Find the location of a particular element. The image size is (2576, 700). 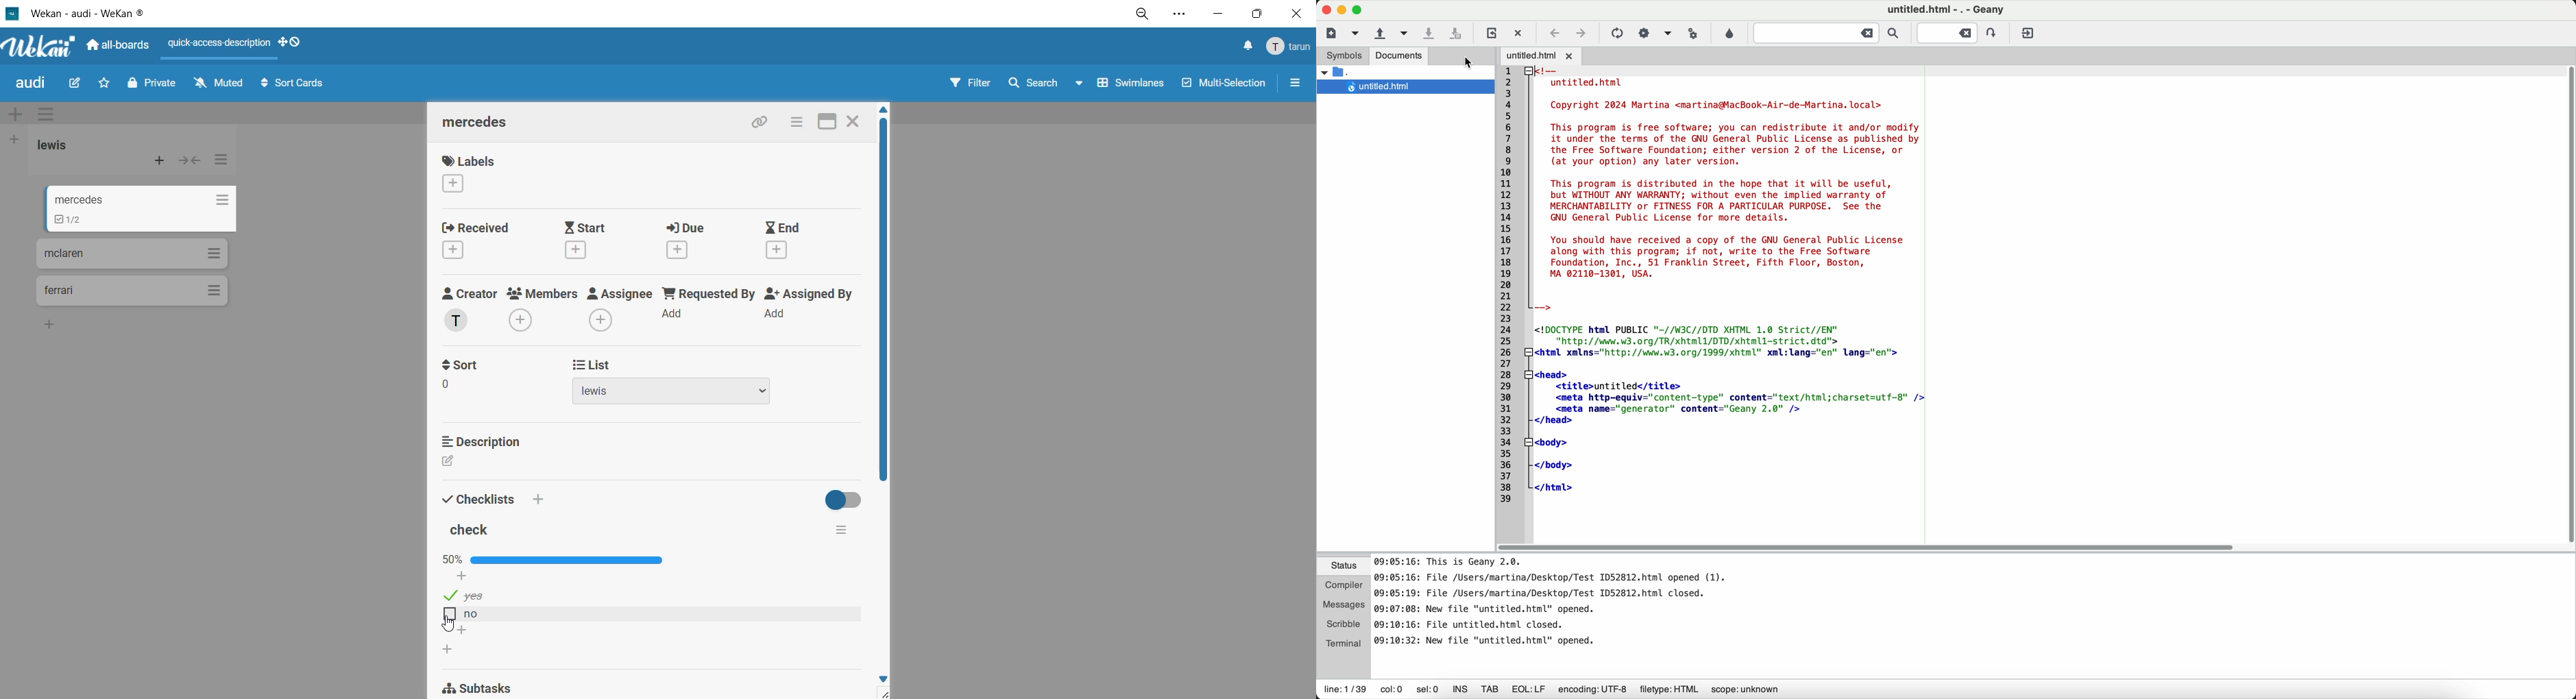

show desktop drag handles is located at coordinates (295, 43).